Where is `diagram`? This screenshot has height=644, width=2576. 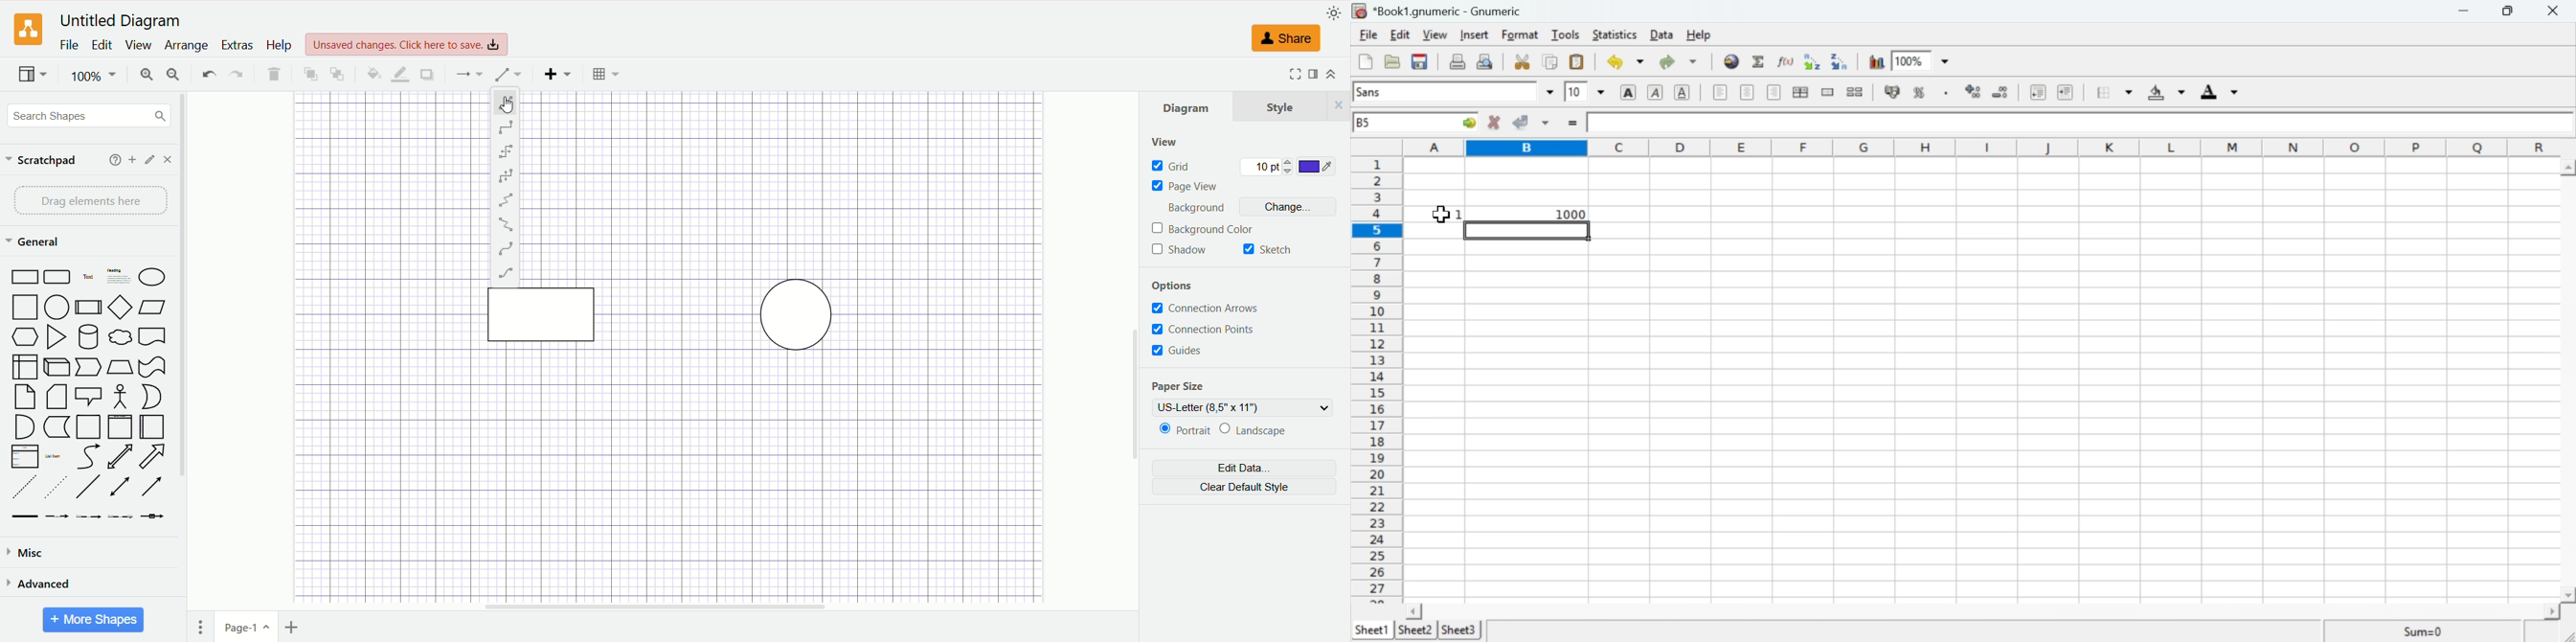
diagram is located at coordinates (1188, 108).